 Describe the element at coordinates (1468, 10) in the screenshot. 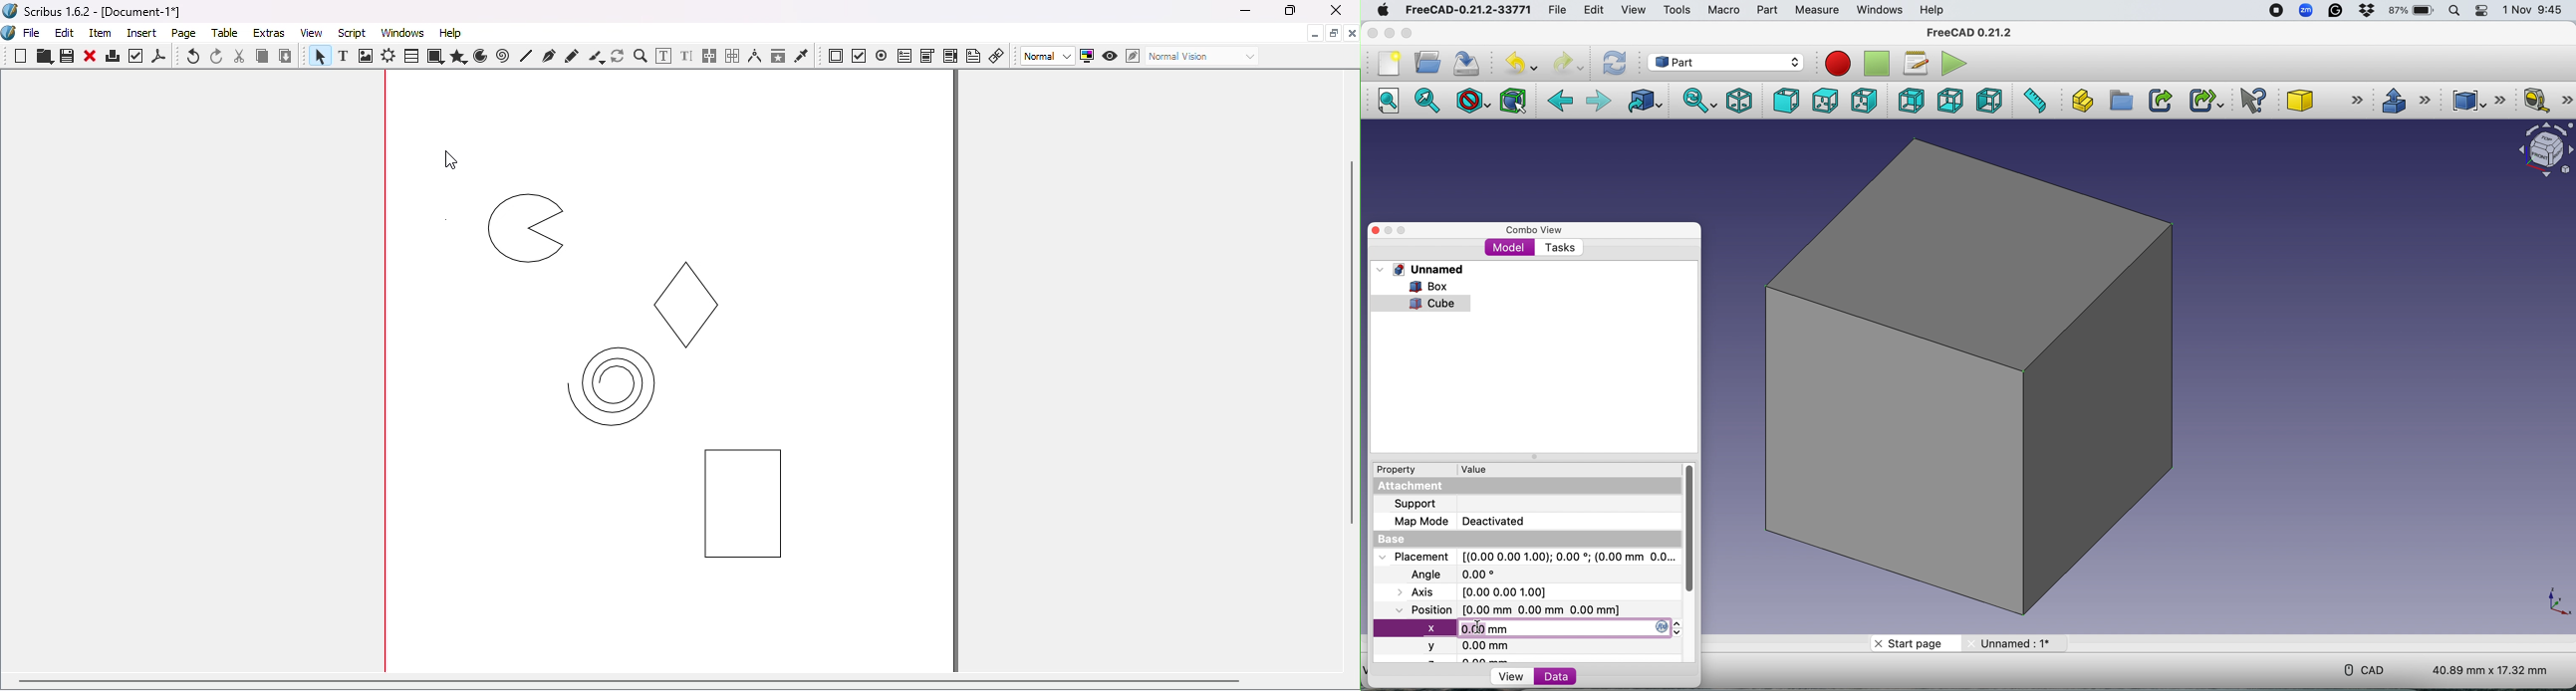

I see `FreeCAD-0.21.2-33771` at that location.